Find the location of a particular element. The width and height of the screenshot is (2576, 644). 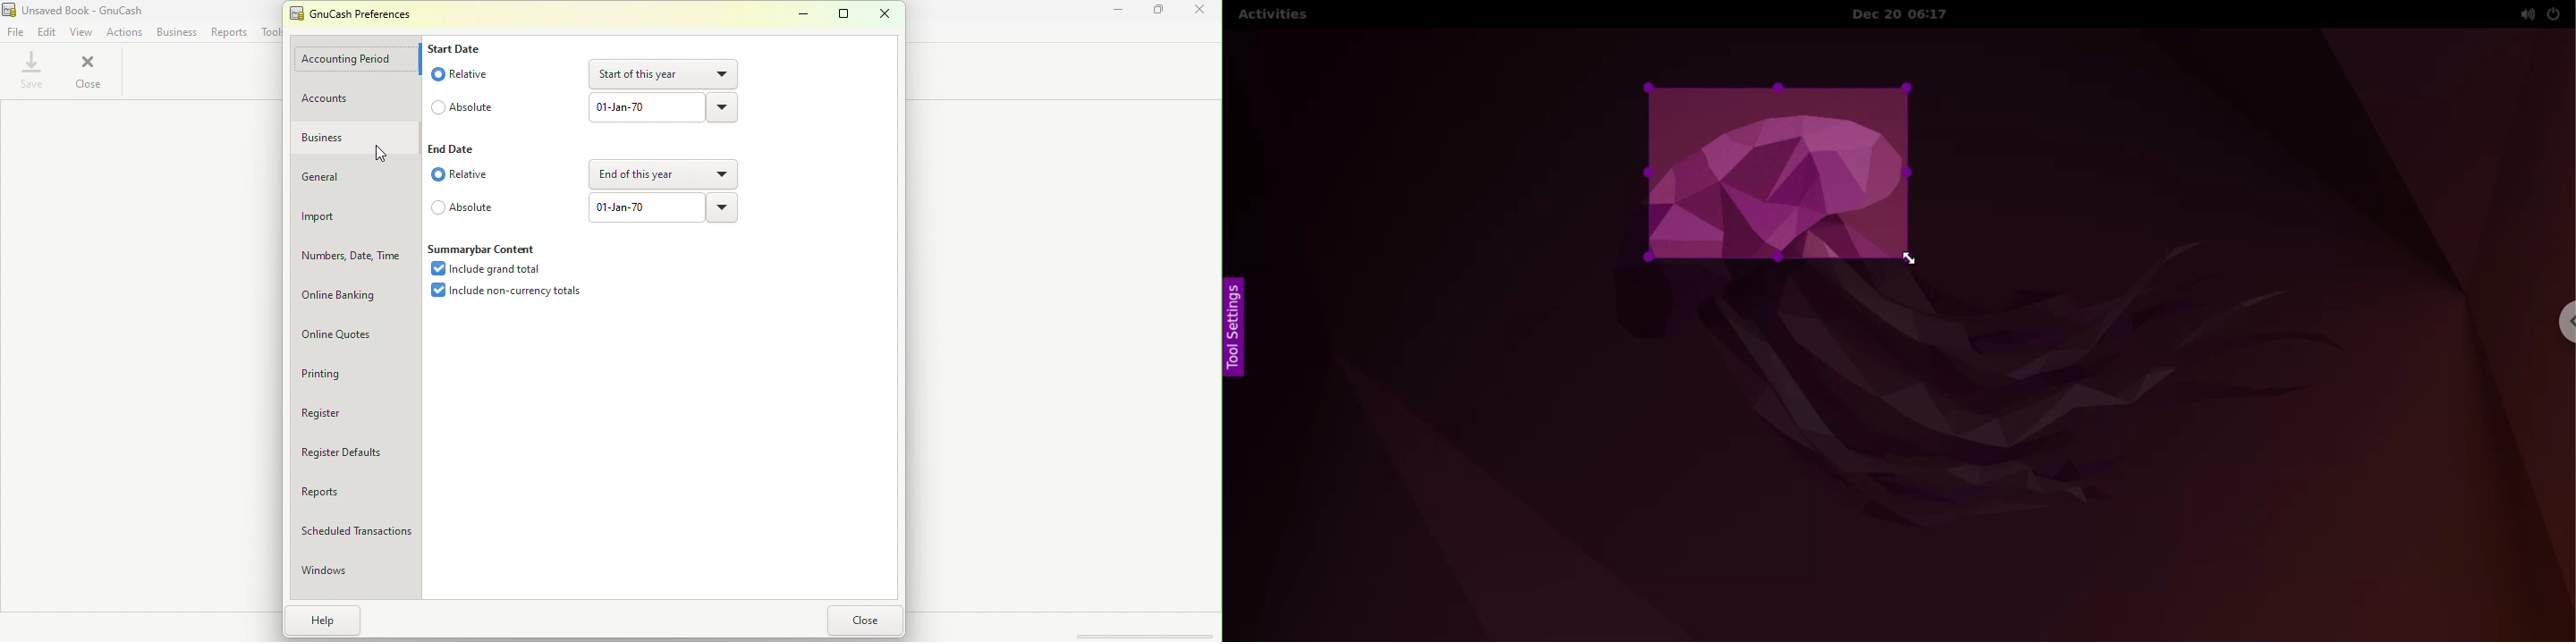

Online Banking is located at coordinates (354, 292).